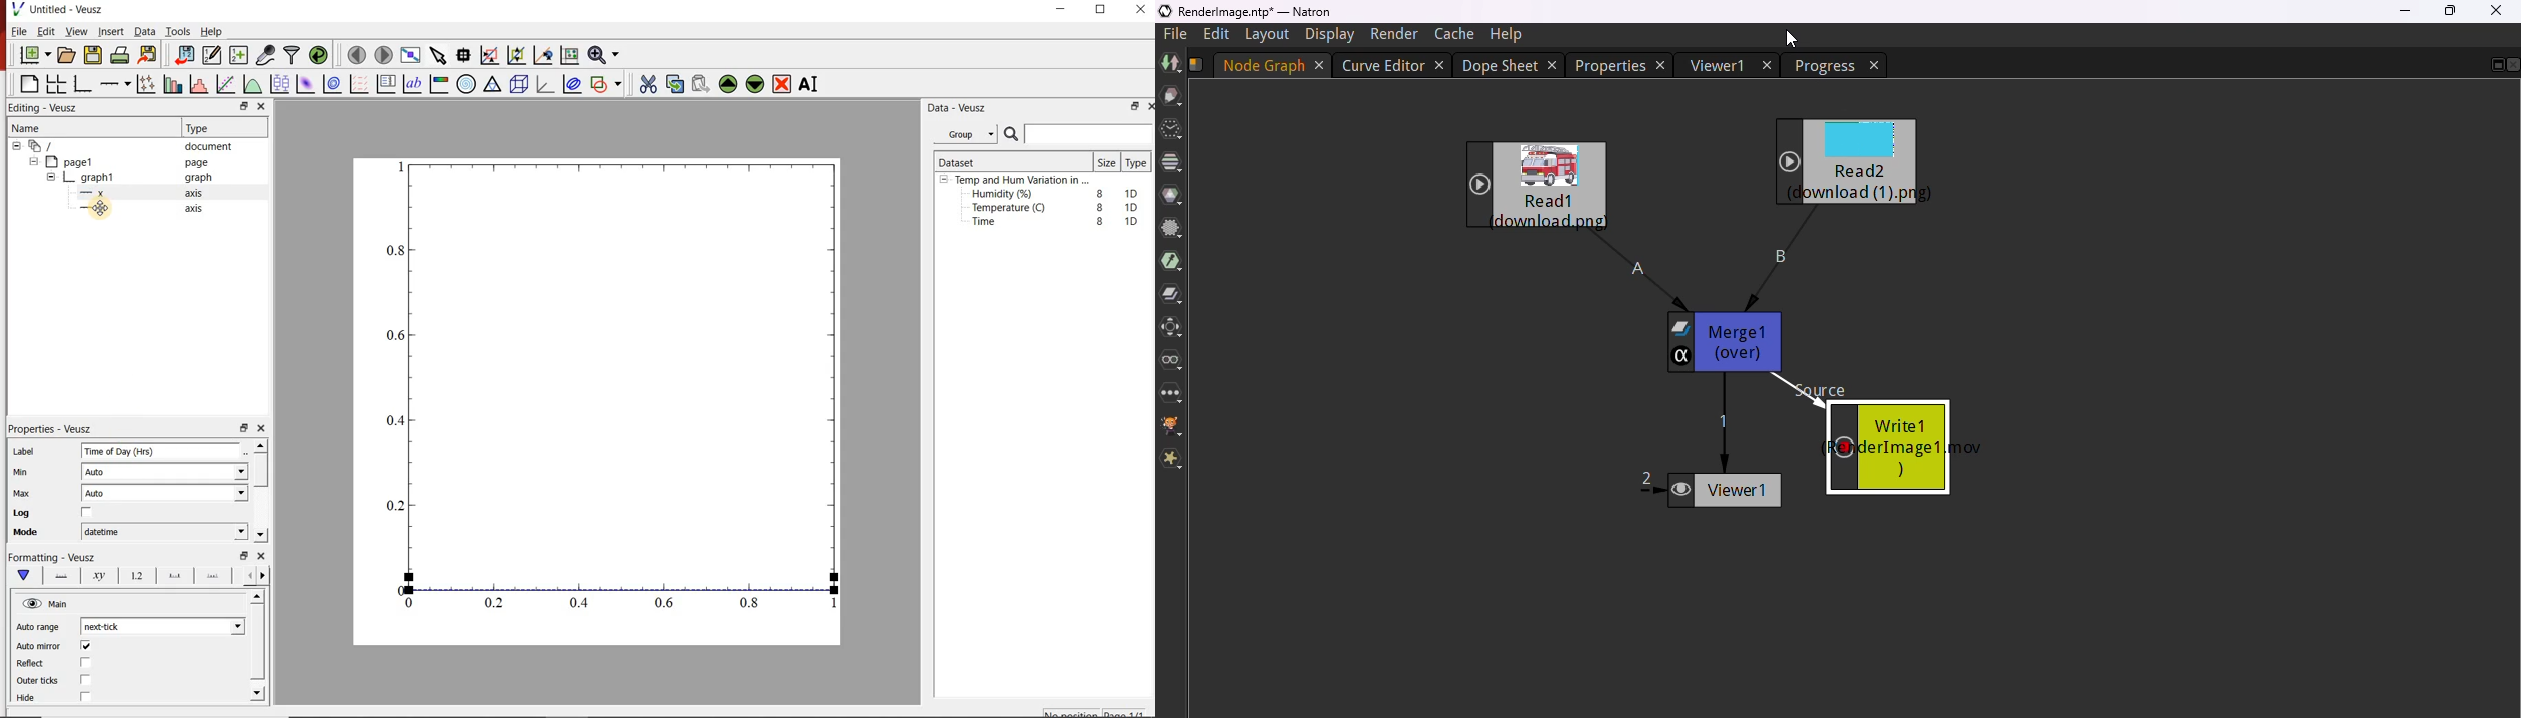  What do you see at coordinates (225, 532) in the screenshot?
I see `Mode dropdown` at bounding box center [225, 532].